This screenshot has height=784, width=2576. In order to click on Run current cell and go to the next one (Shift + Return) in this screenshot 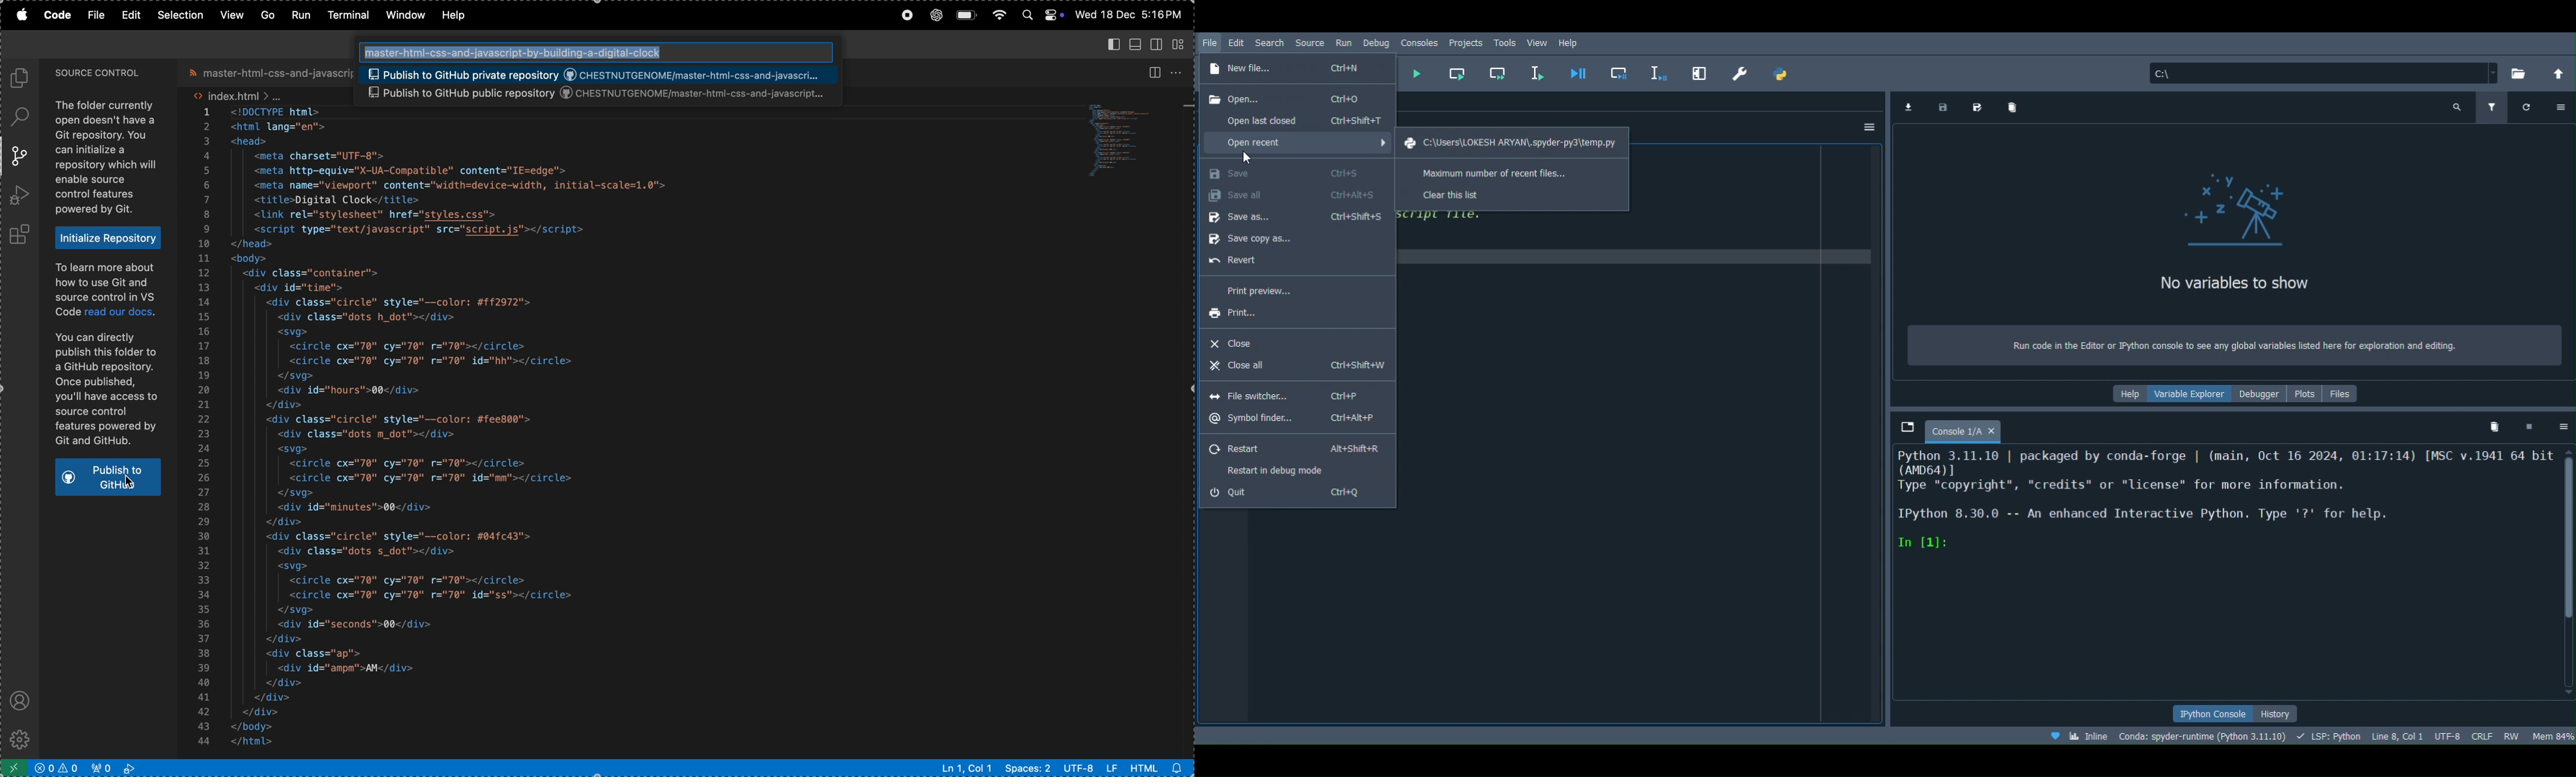, I will do `click(1497, 76)`.